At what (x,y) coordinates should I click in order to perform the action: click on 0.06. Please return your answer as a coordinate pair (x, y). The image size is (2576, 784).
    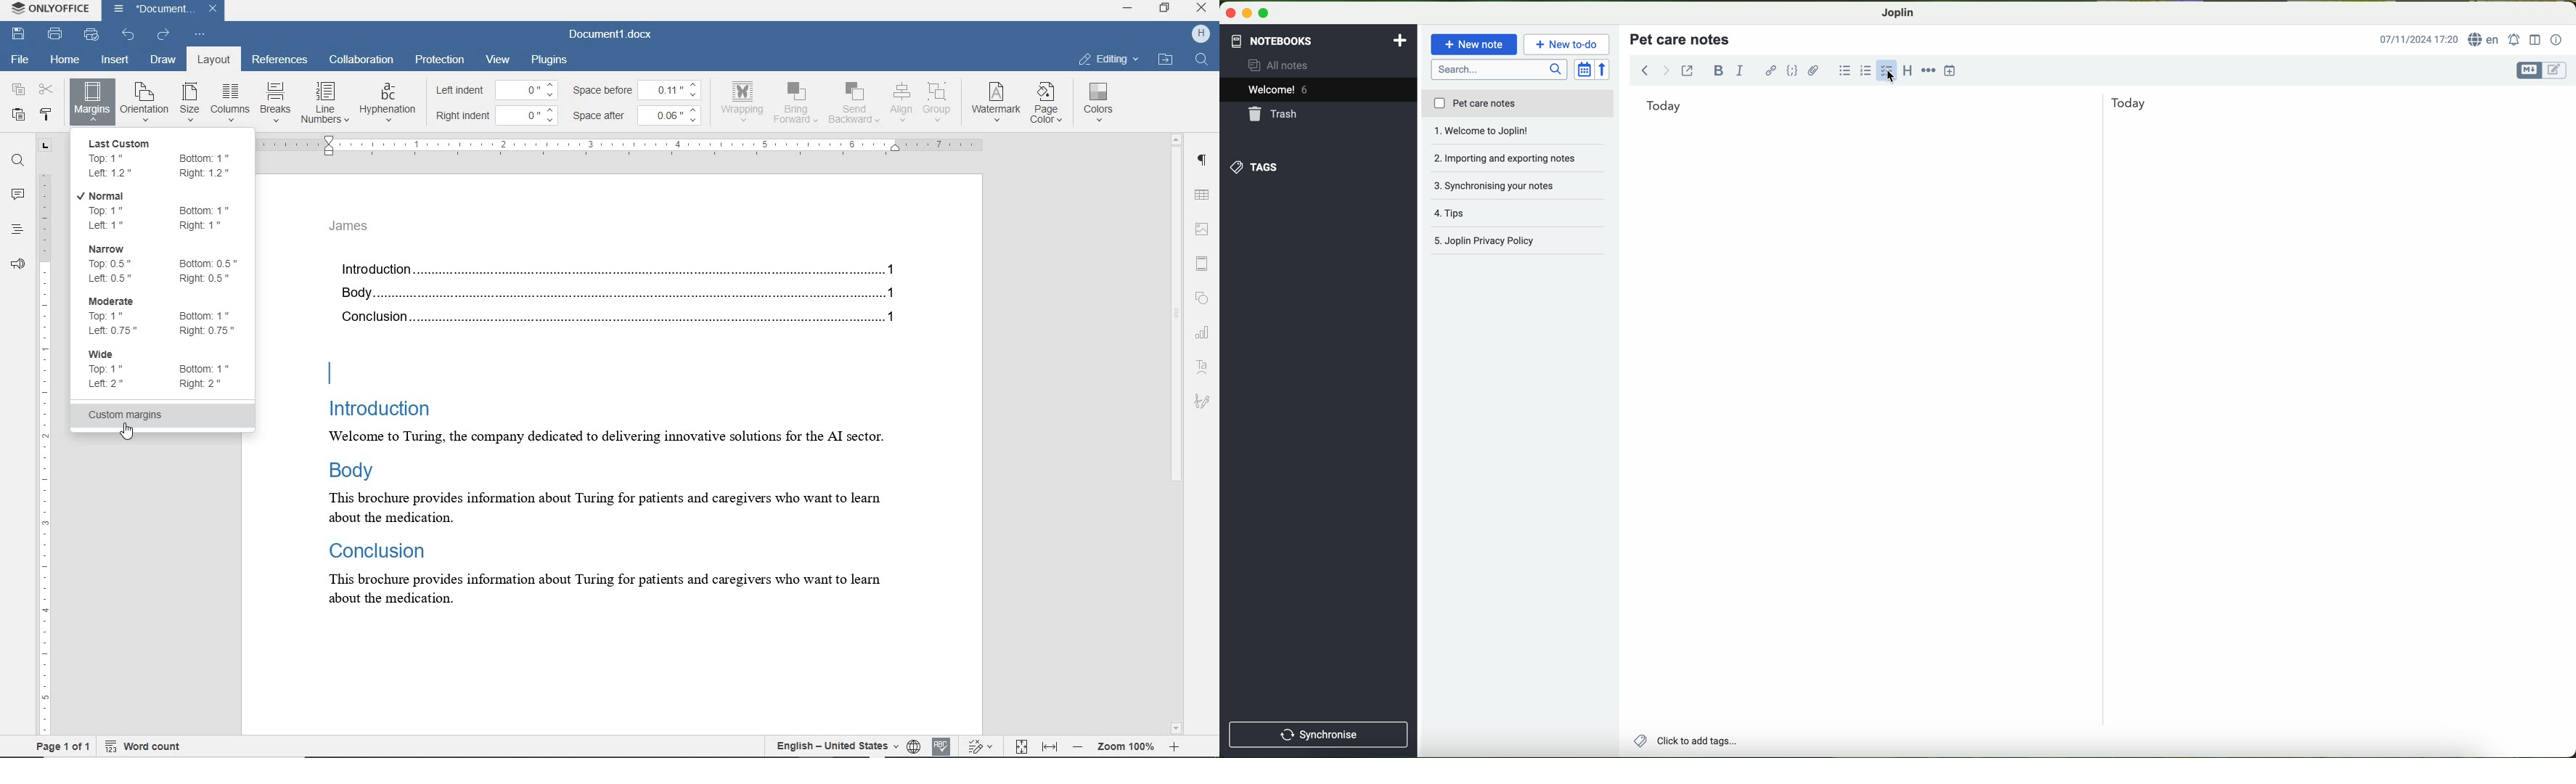
    Looking at the image, I should click on (673, 115).